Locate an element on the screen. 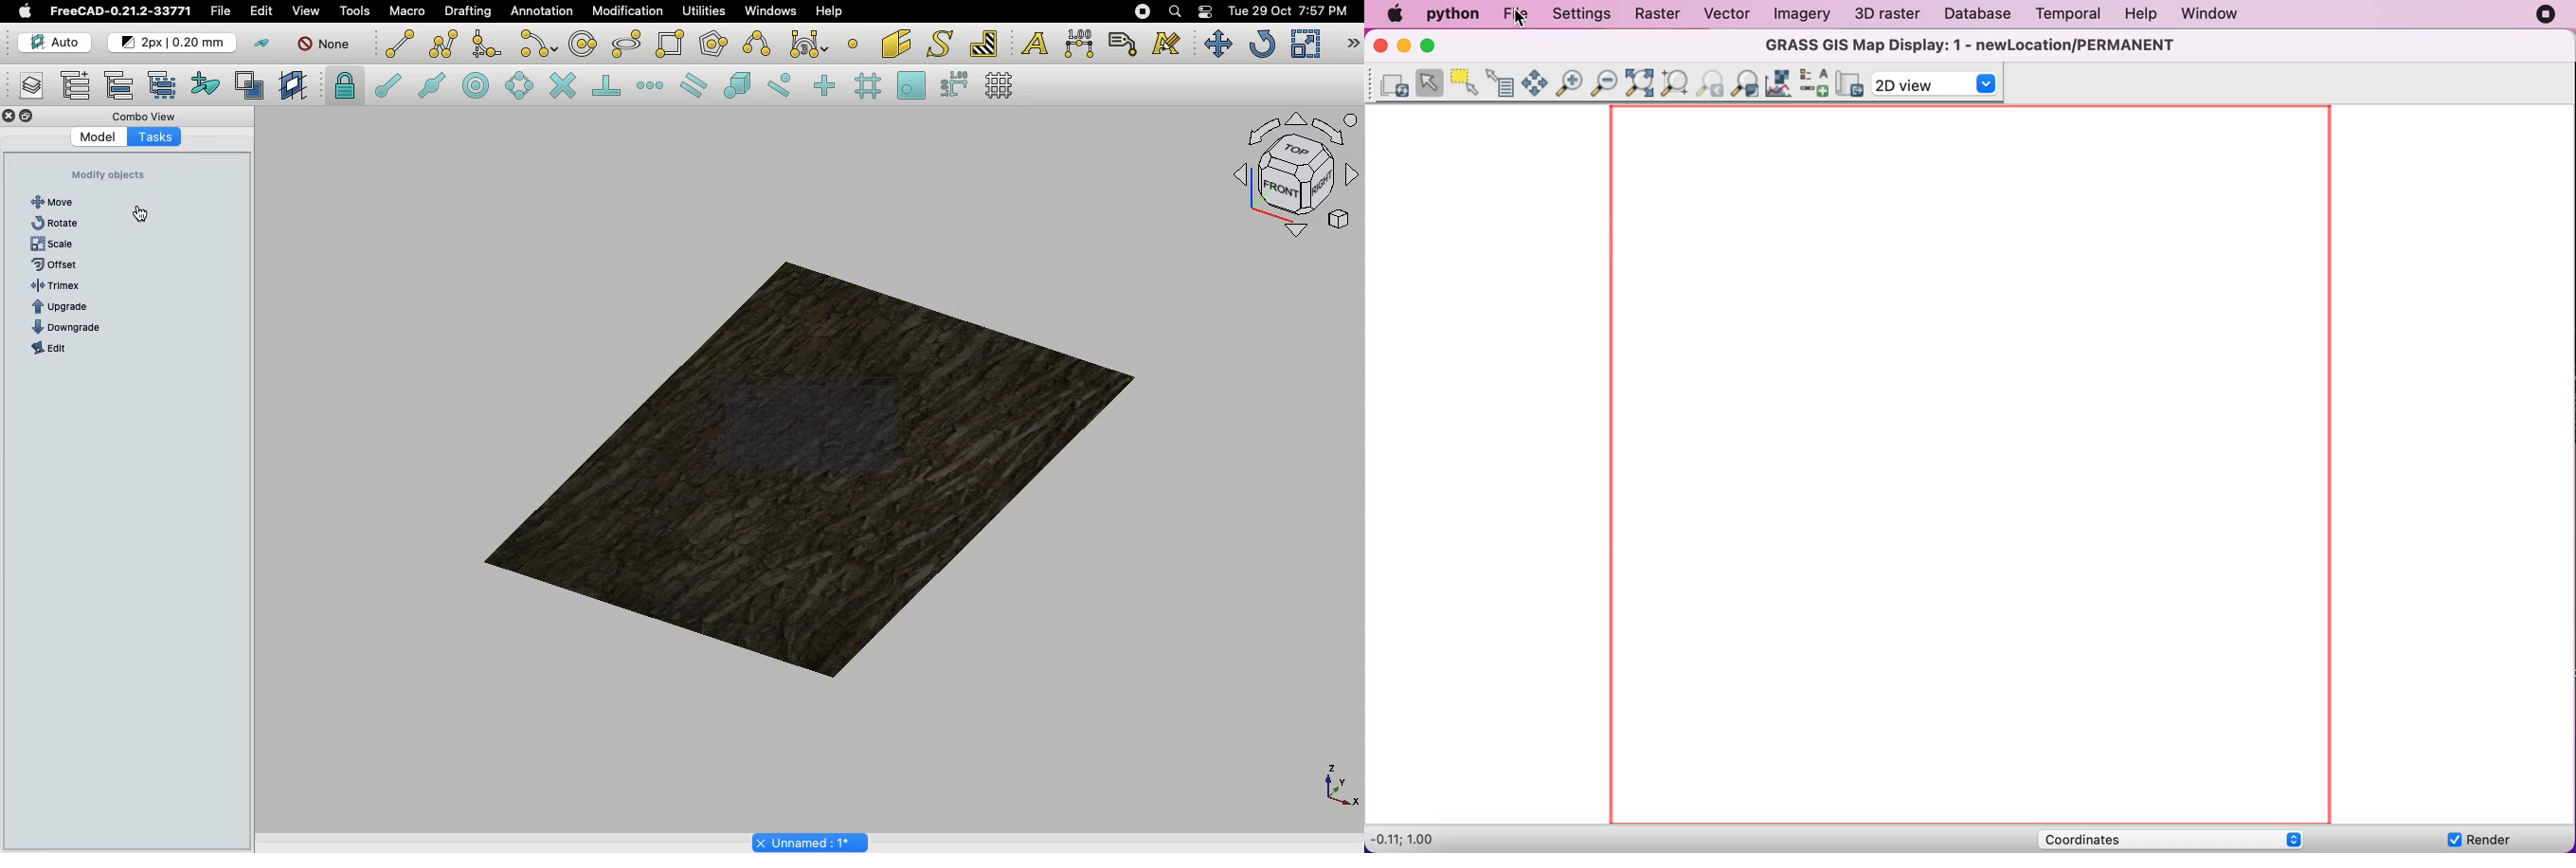 The width and height of the screenshot is (2576, 868). Downgrade is located at coordinates (68, 329).